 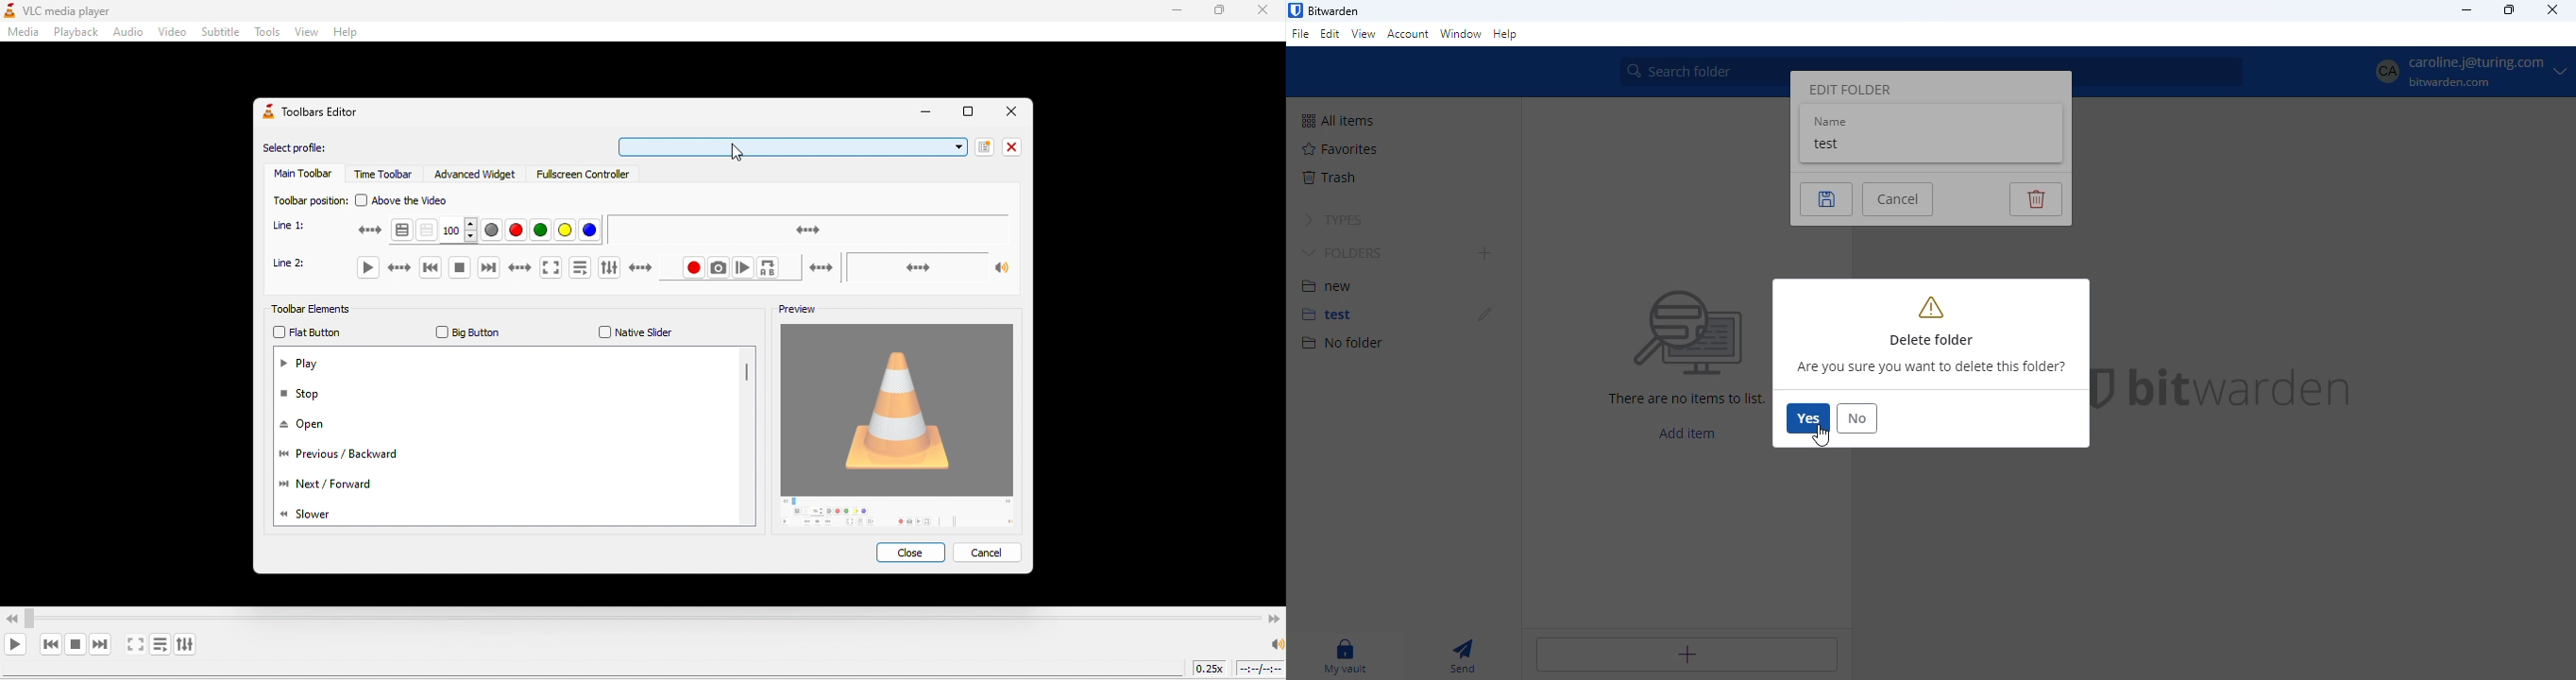 I want to click on teletext activation, so click(x=379, y=232).